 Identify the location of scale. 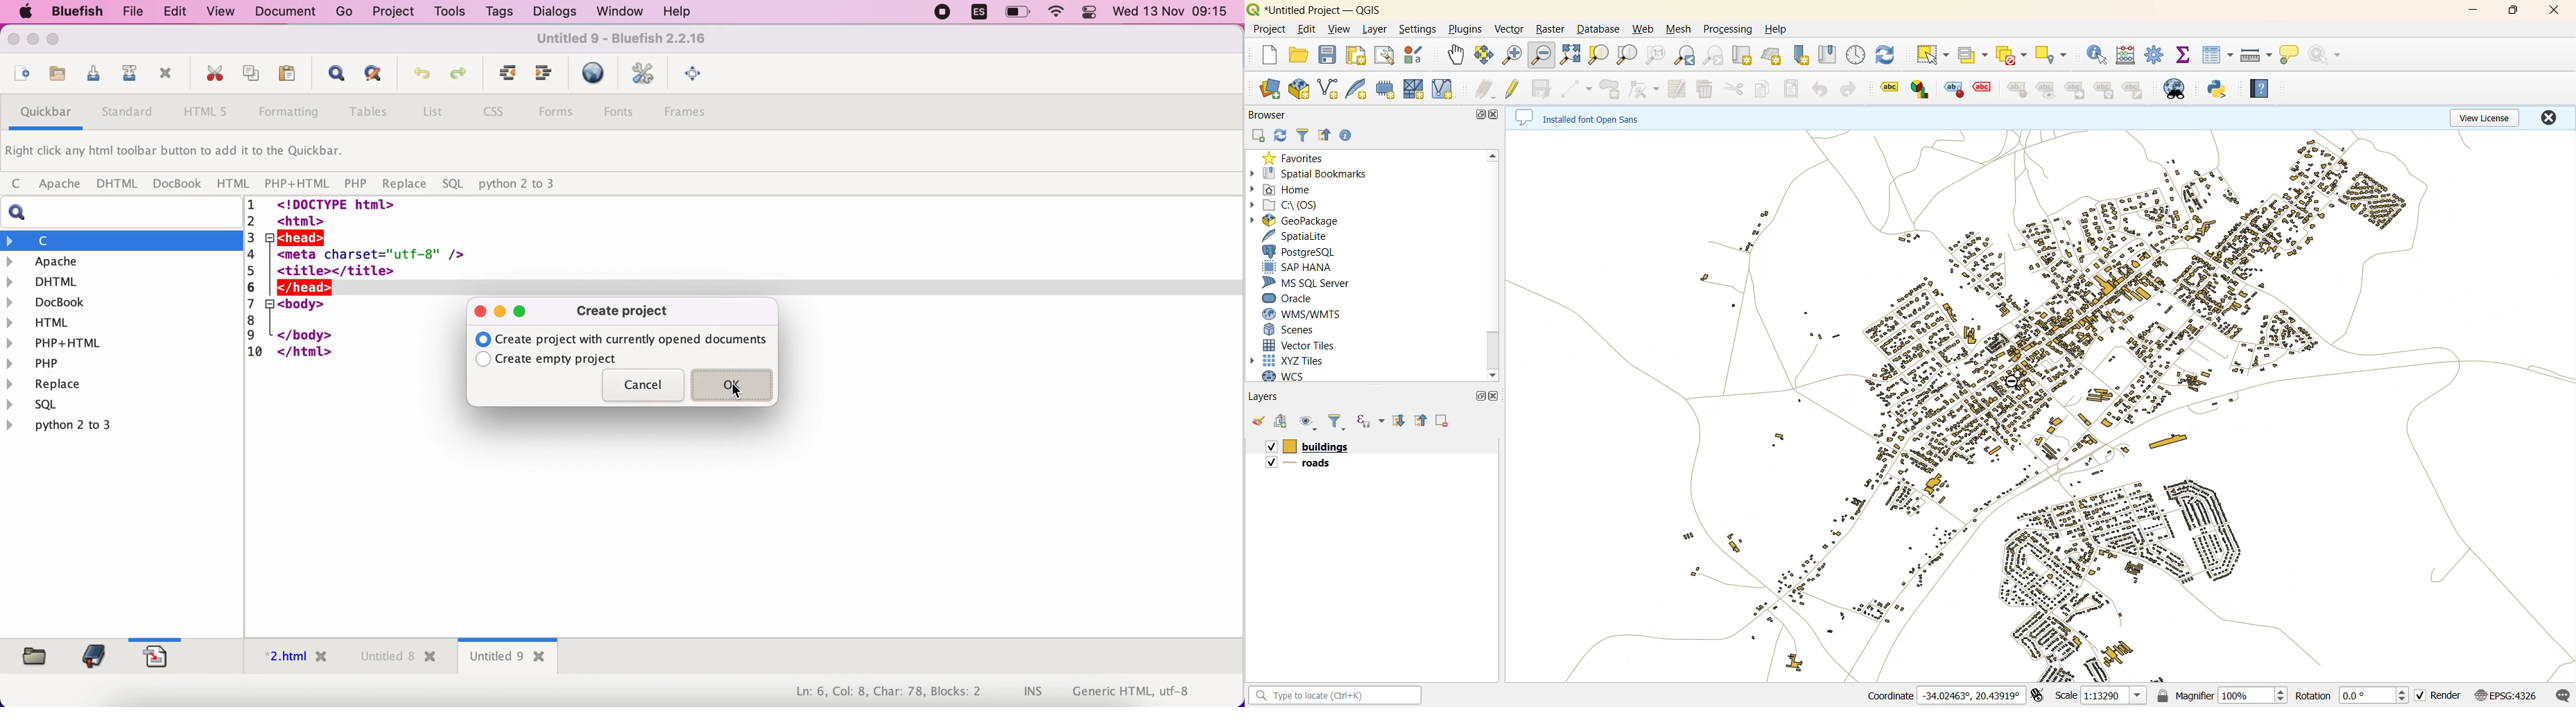
(2101, 695).